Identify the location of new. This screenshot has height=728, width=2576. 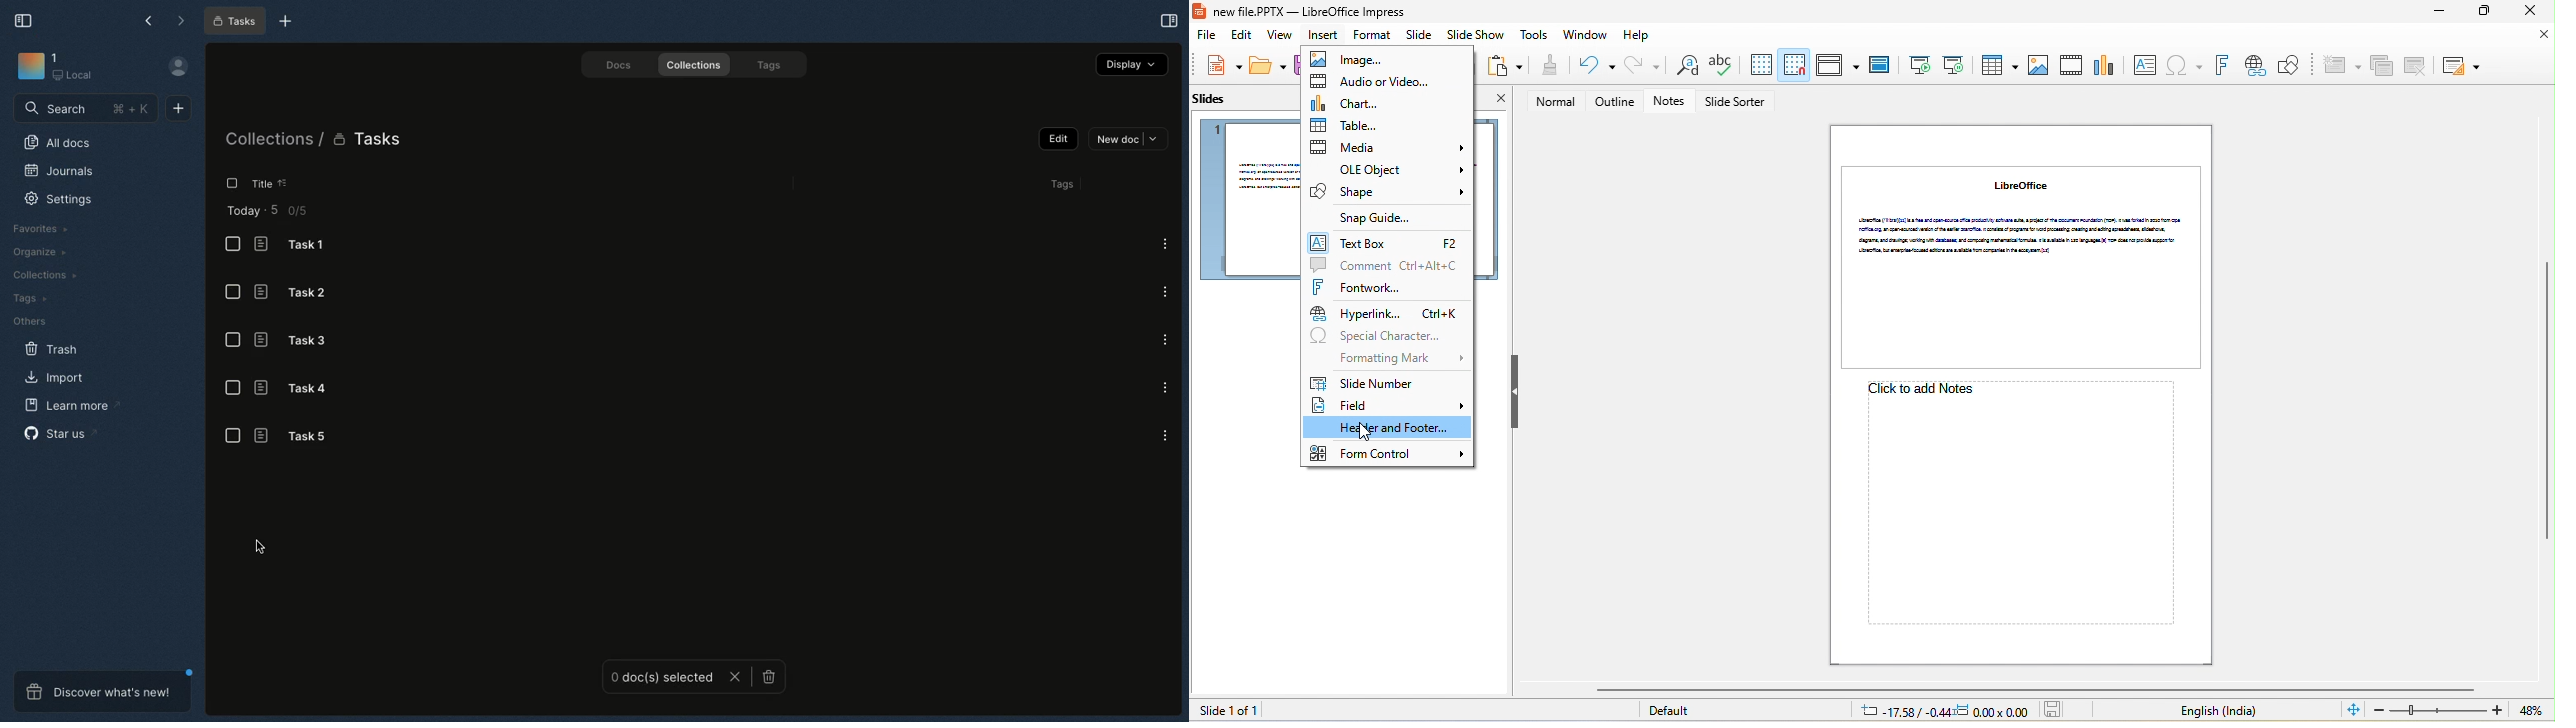
(1219, 66).